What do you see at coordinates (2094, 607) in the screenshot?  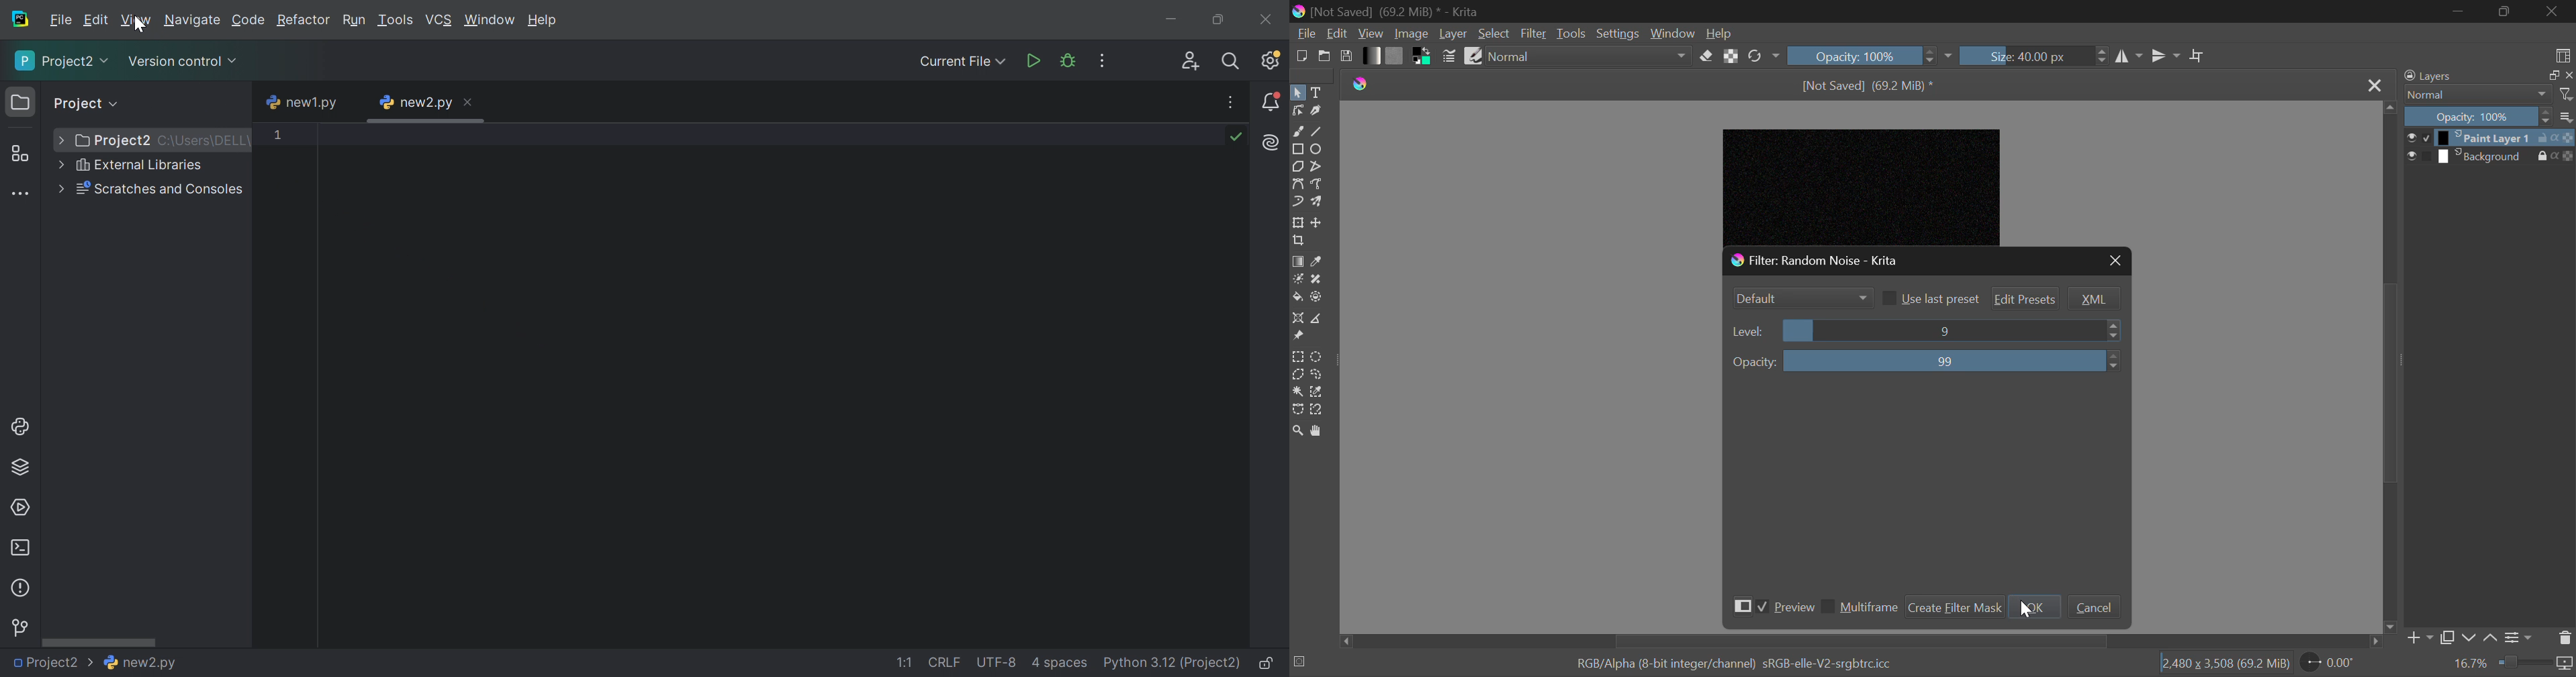 I see `Cancel` at bounding box center [2094, 607].